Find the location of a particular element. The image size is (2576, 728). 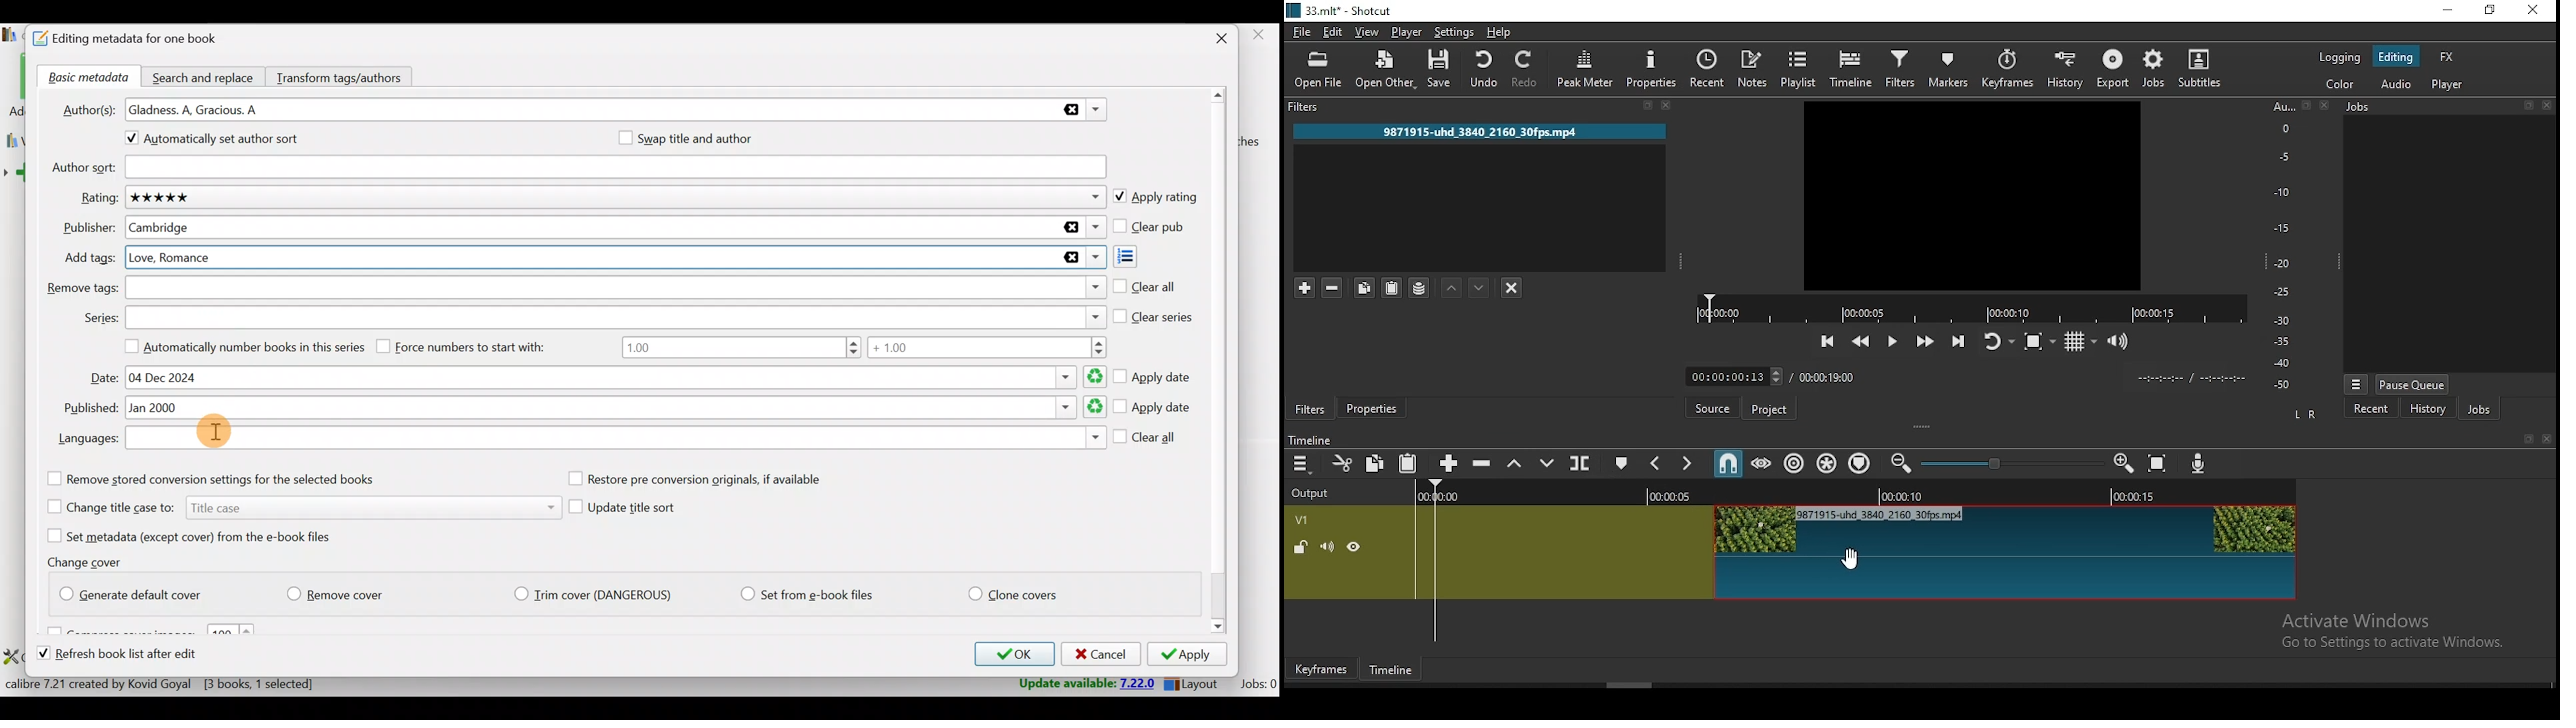

play quickly forward is located at coordinates (1927, 339).